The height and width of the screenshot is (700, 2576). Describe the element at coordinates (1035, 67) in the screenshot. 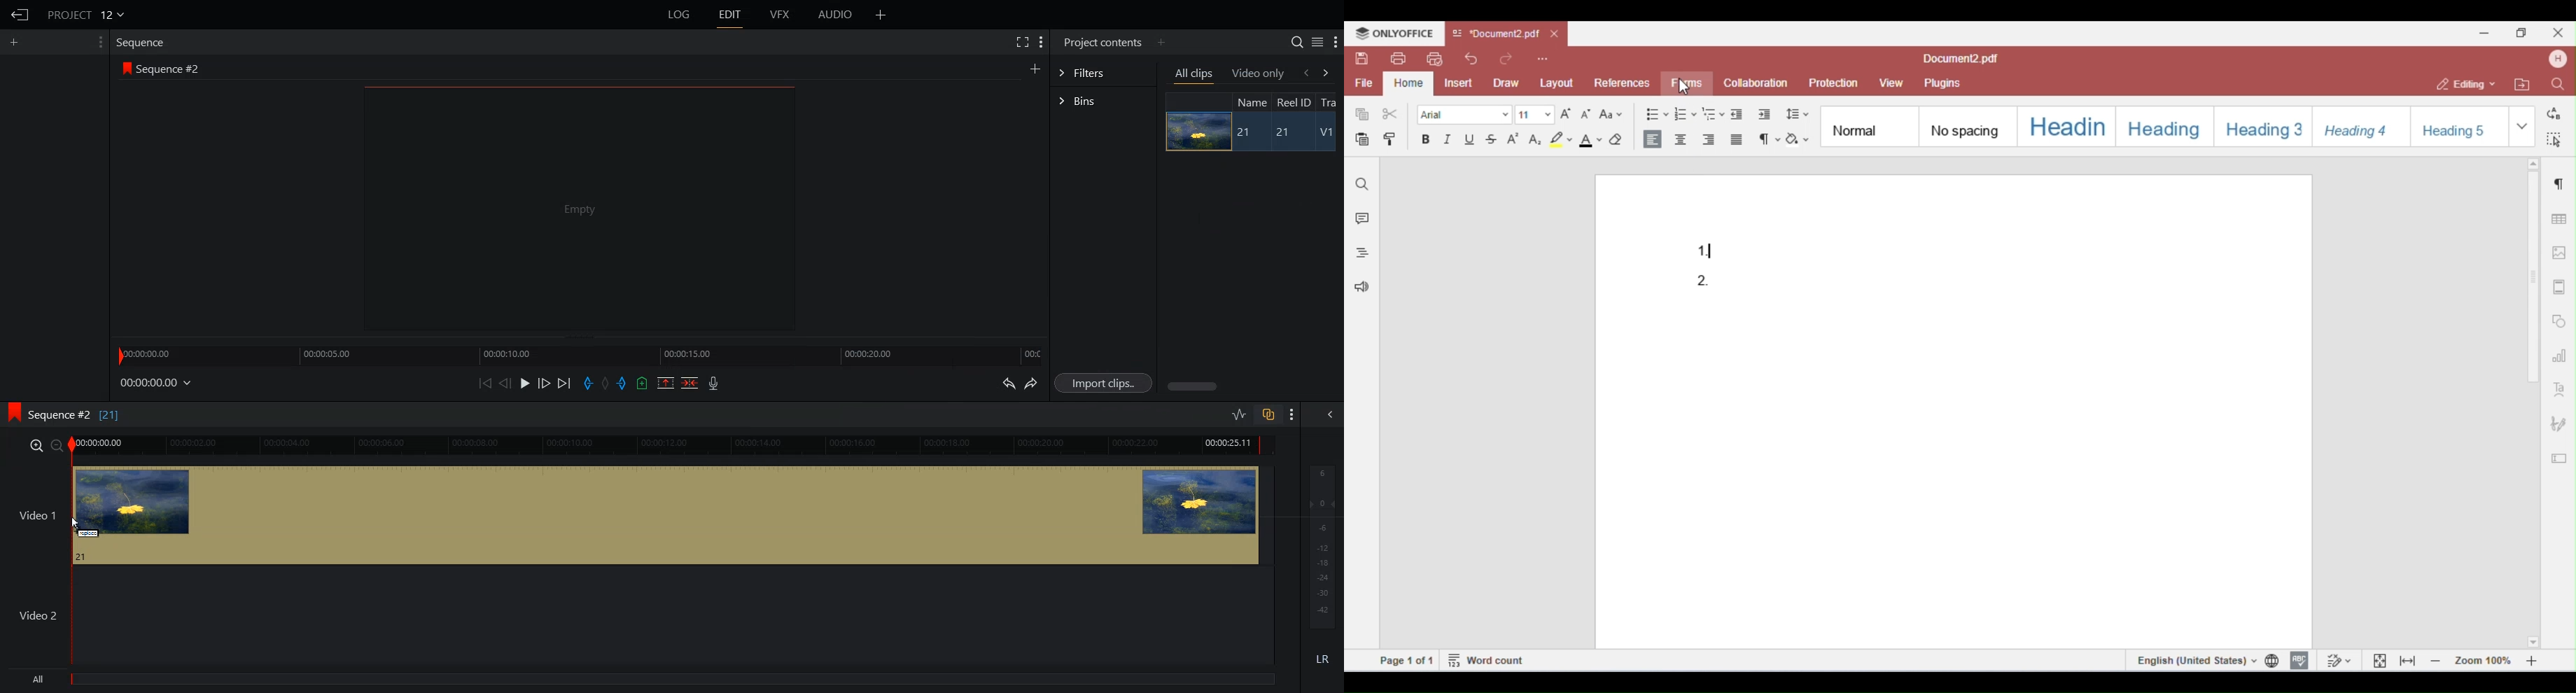

I see `Add Panel` at that location.